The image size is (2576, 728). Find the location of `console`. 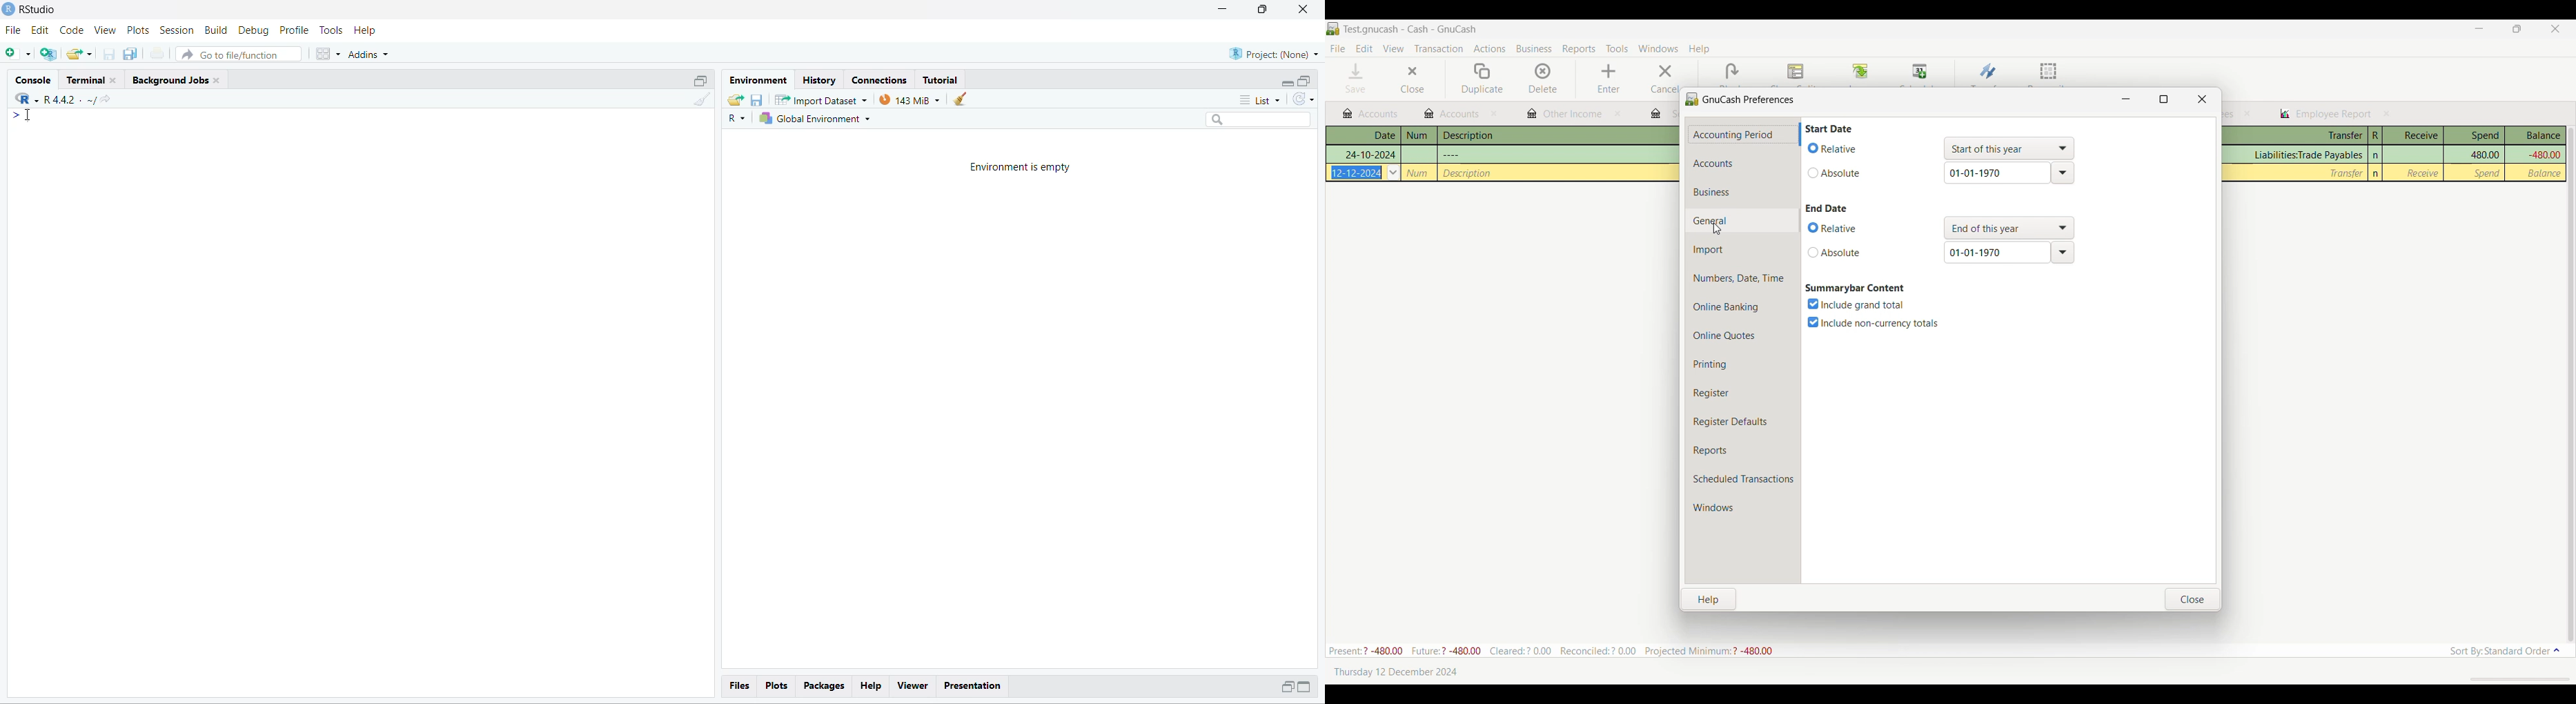

console is located at coordinates (36, 81).